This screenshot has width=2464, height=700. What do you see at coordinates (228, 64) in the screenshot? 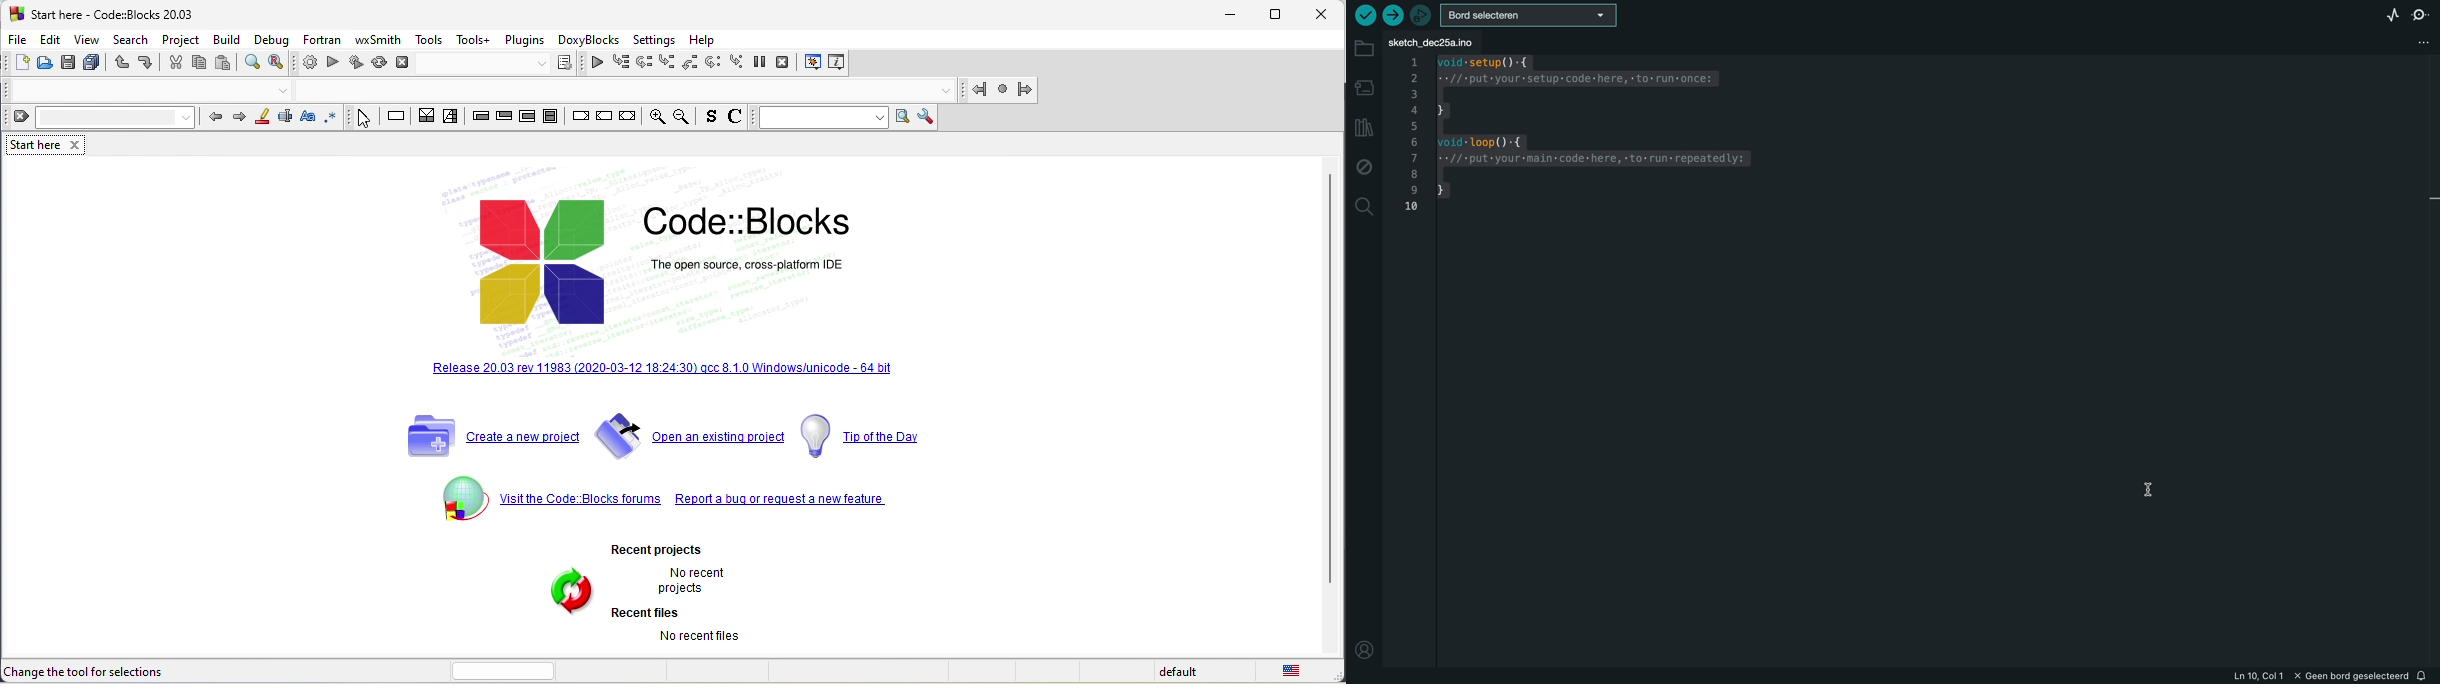
I see `paste` at bounding box center [228, 64].